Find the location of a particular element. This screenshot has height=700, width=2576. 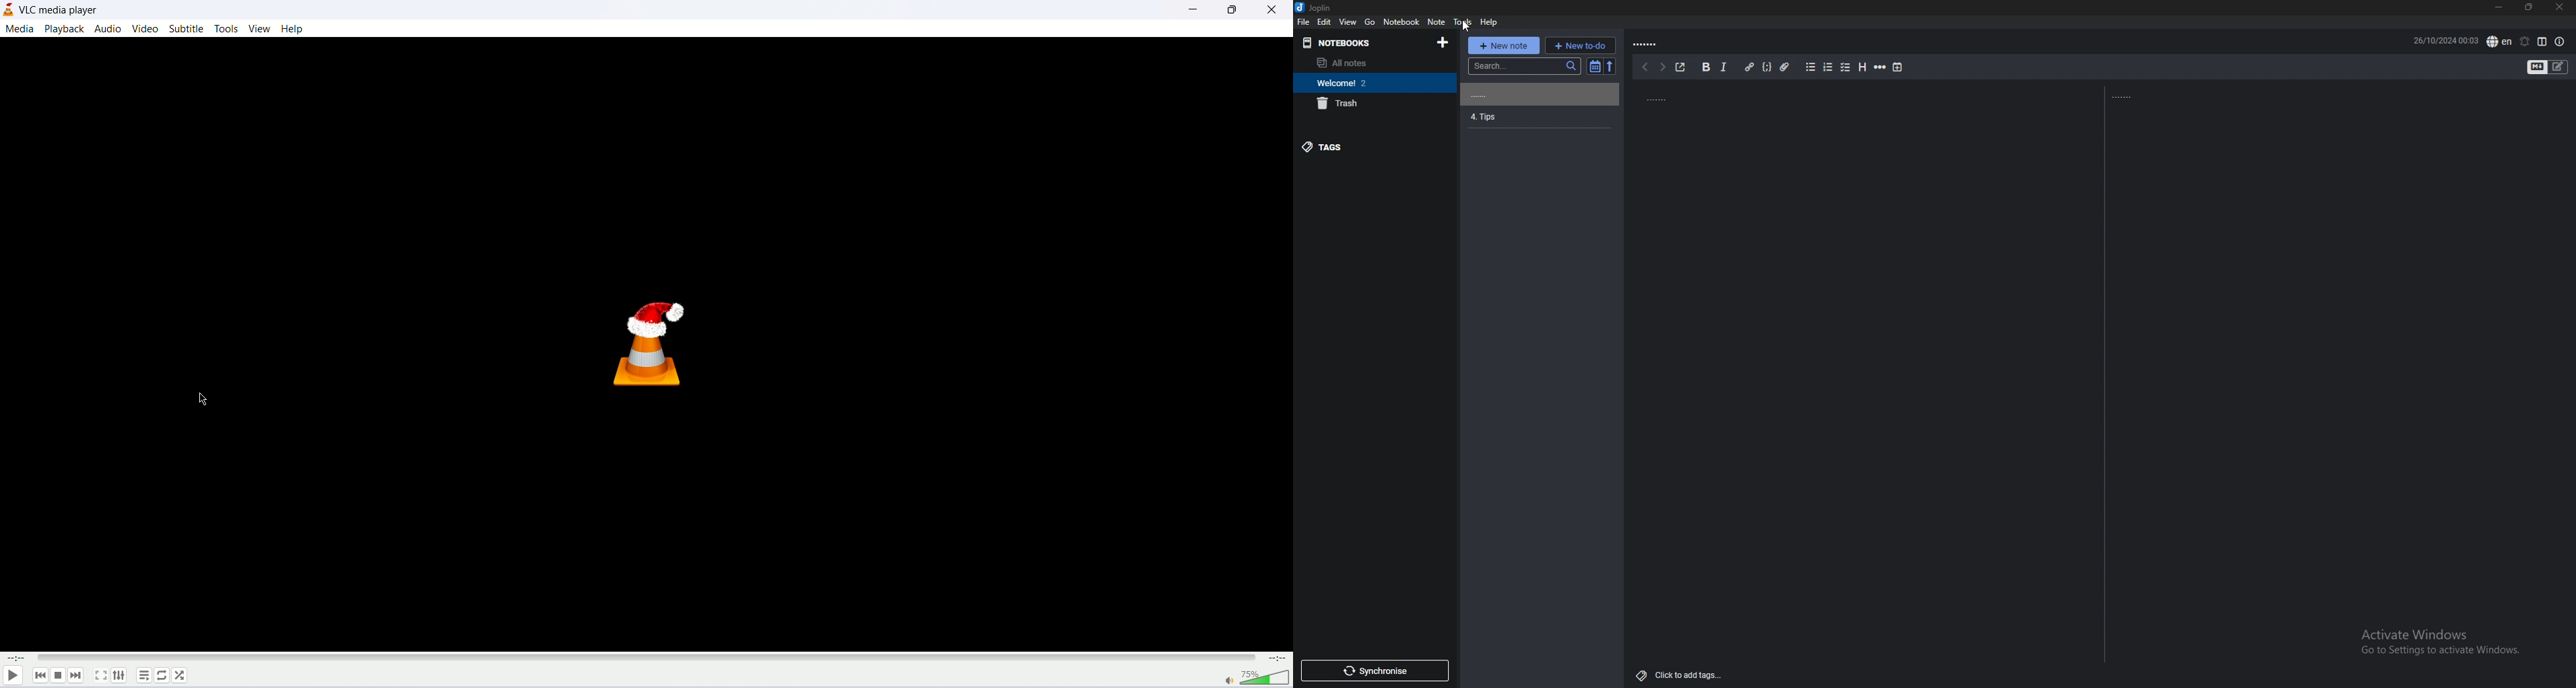

 is located at coordinates (2436, 643).